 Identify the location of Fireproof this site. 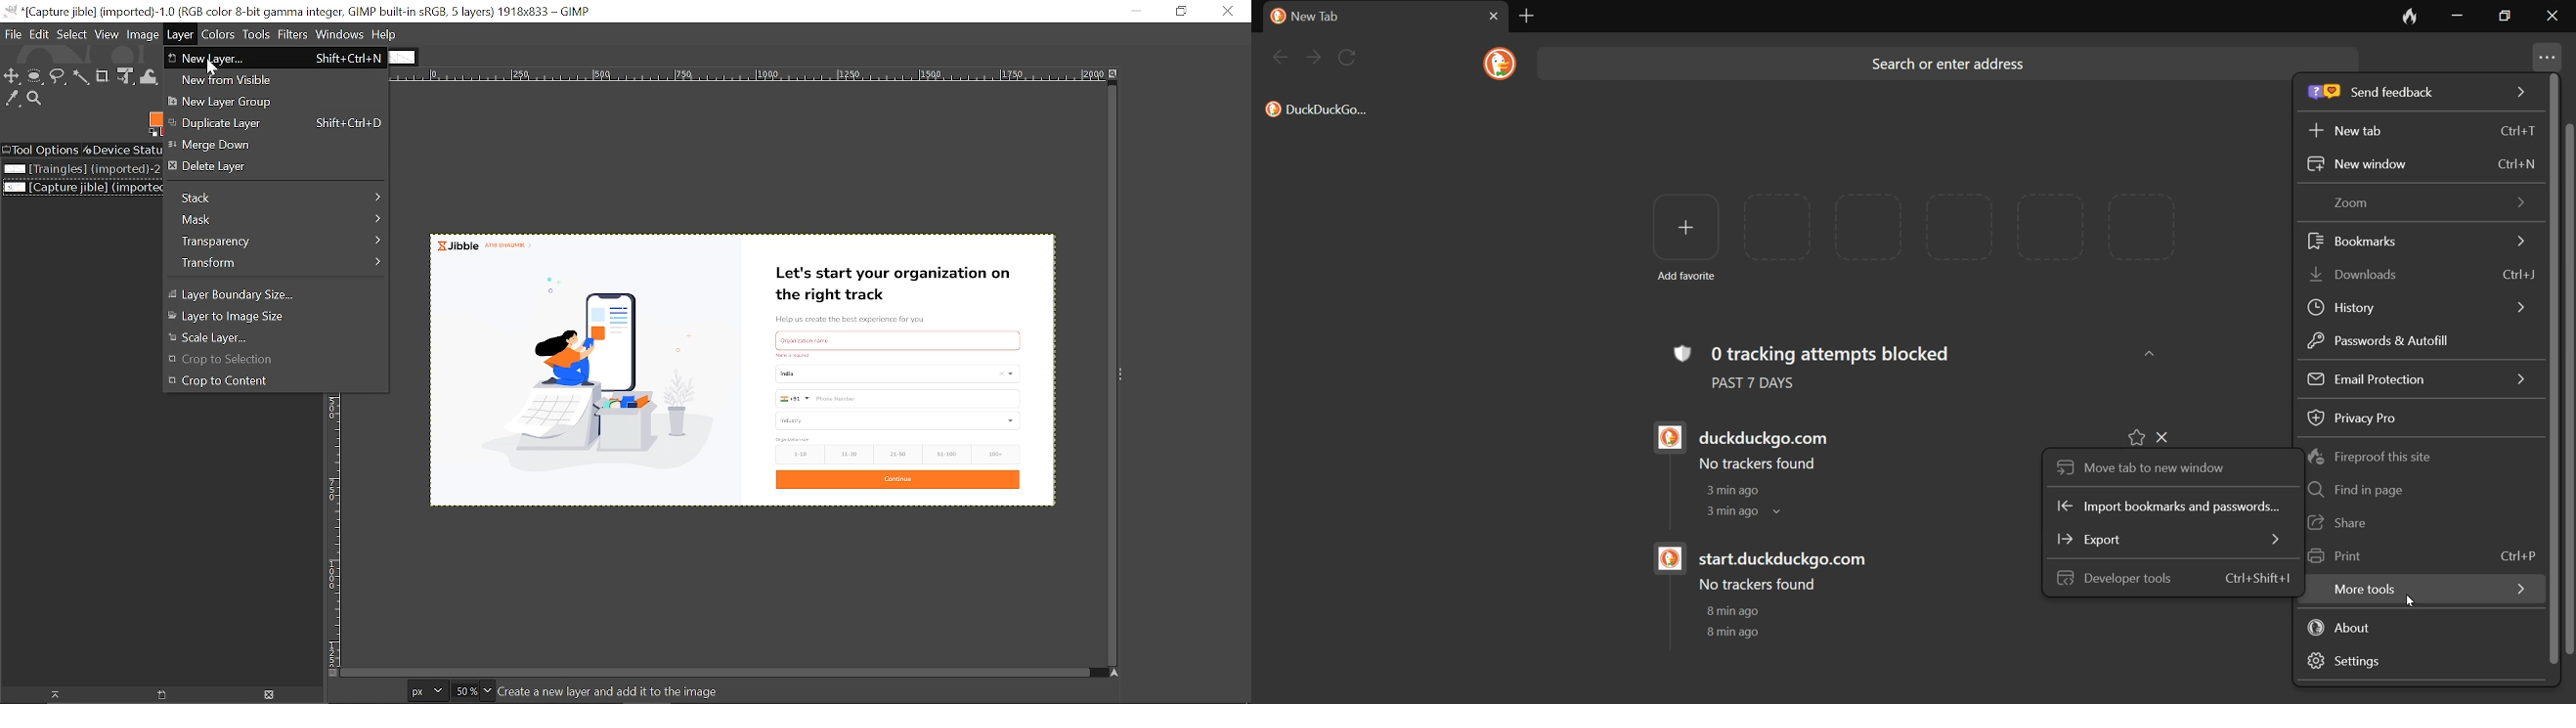
(2370, 459).